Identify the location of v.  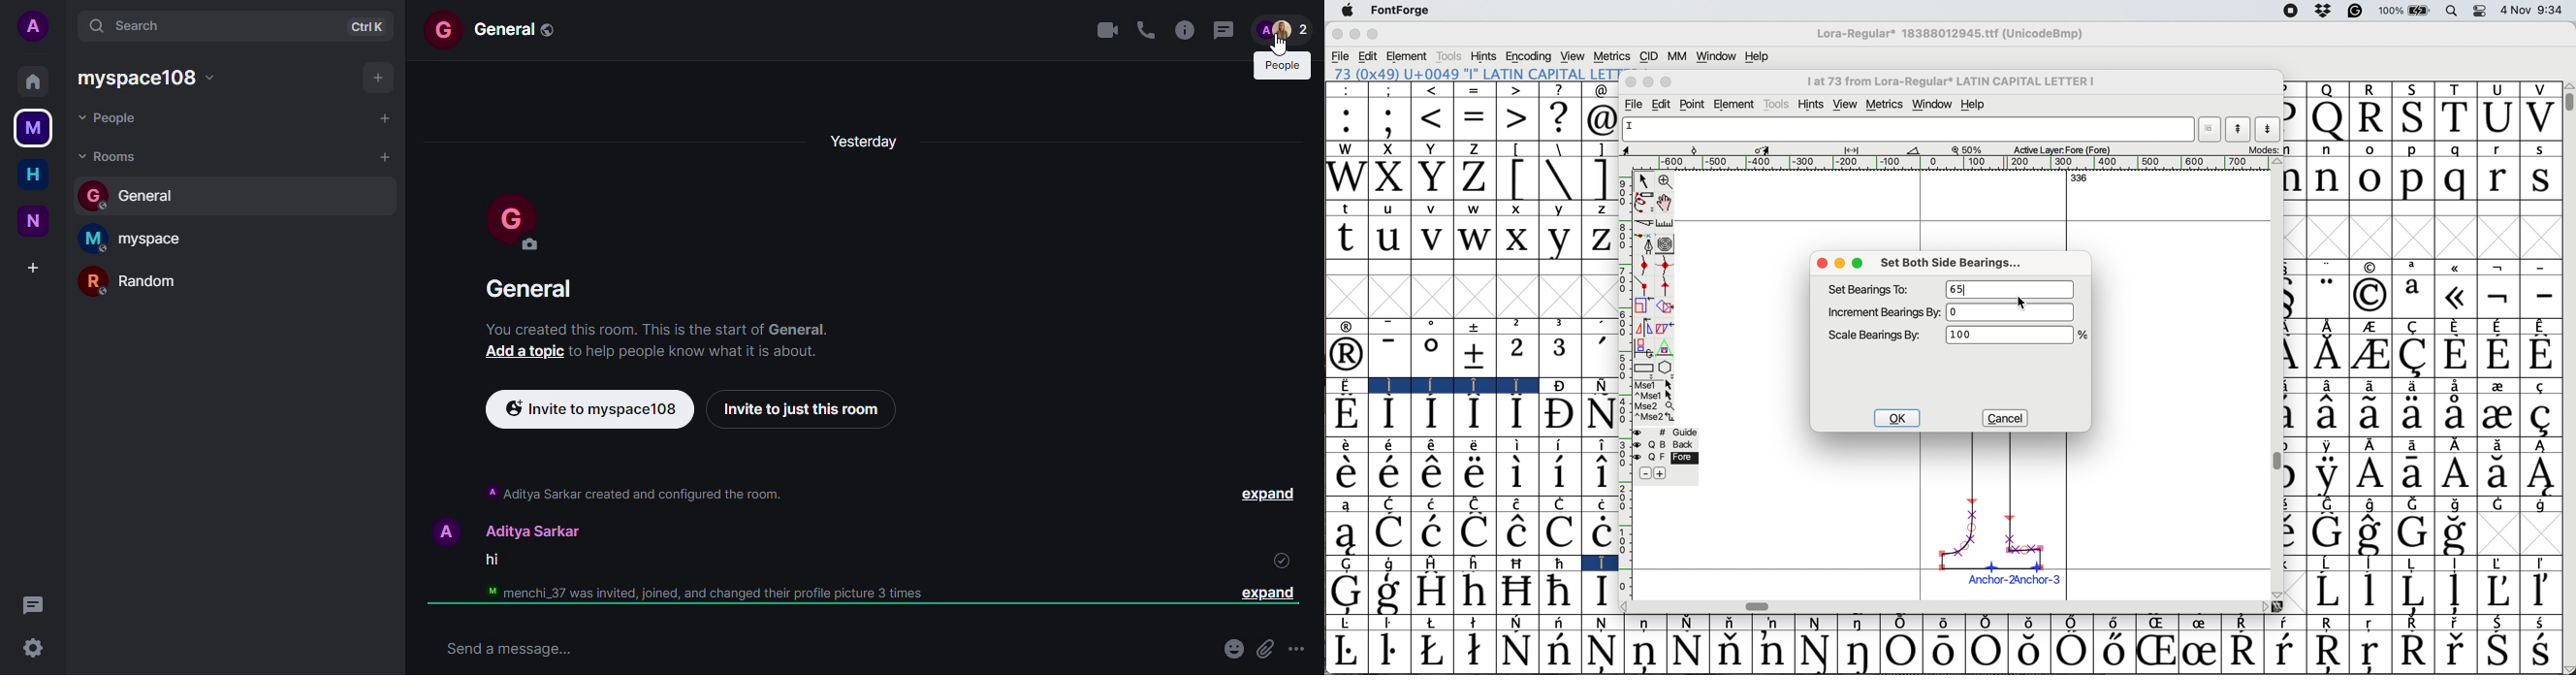
(1433, 210).